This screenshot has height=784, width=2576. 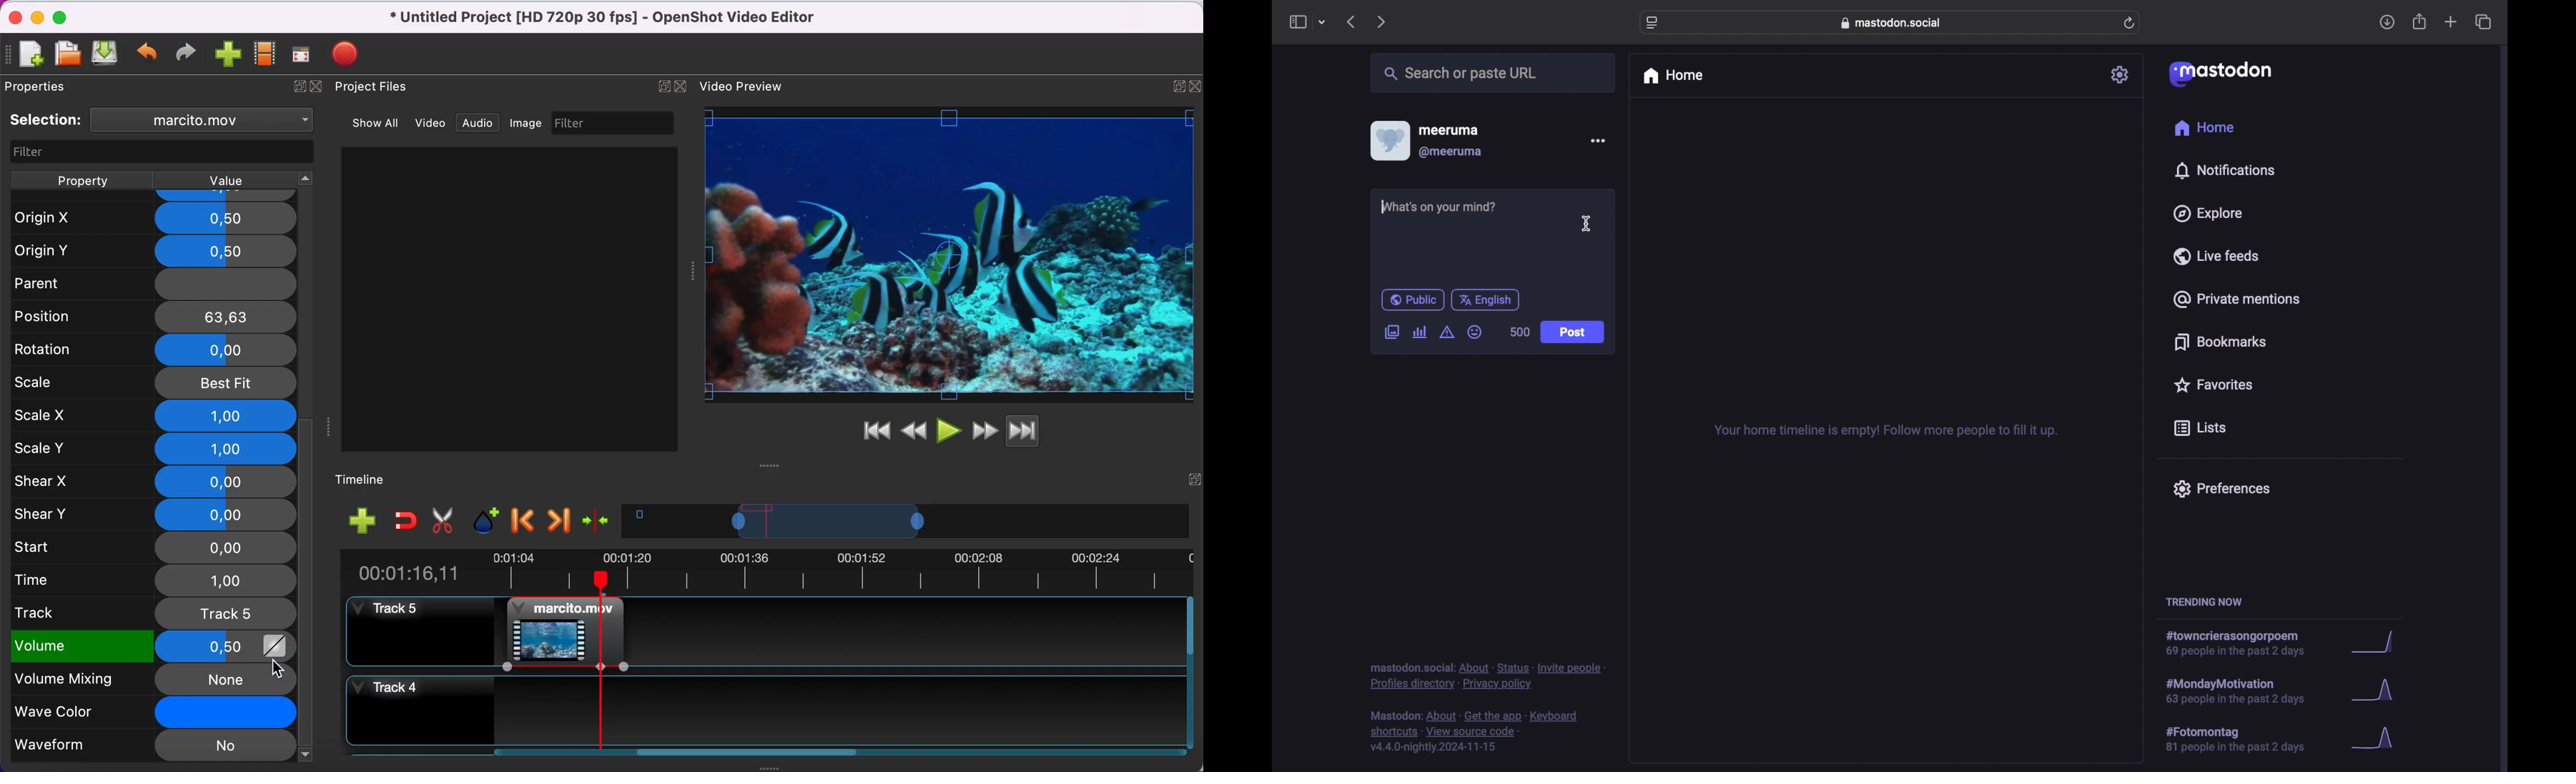 What do you see at coordinates (2204, 128) in the screenshot?
I see `home` at bounding box center [2204, 128].